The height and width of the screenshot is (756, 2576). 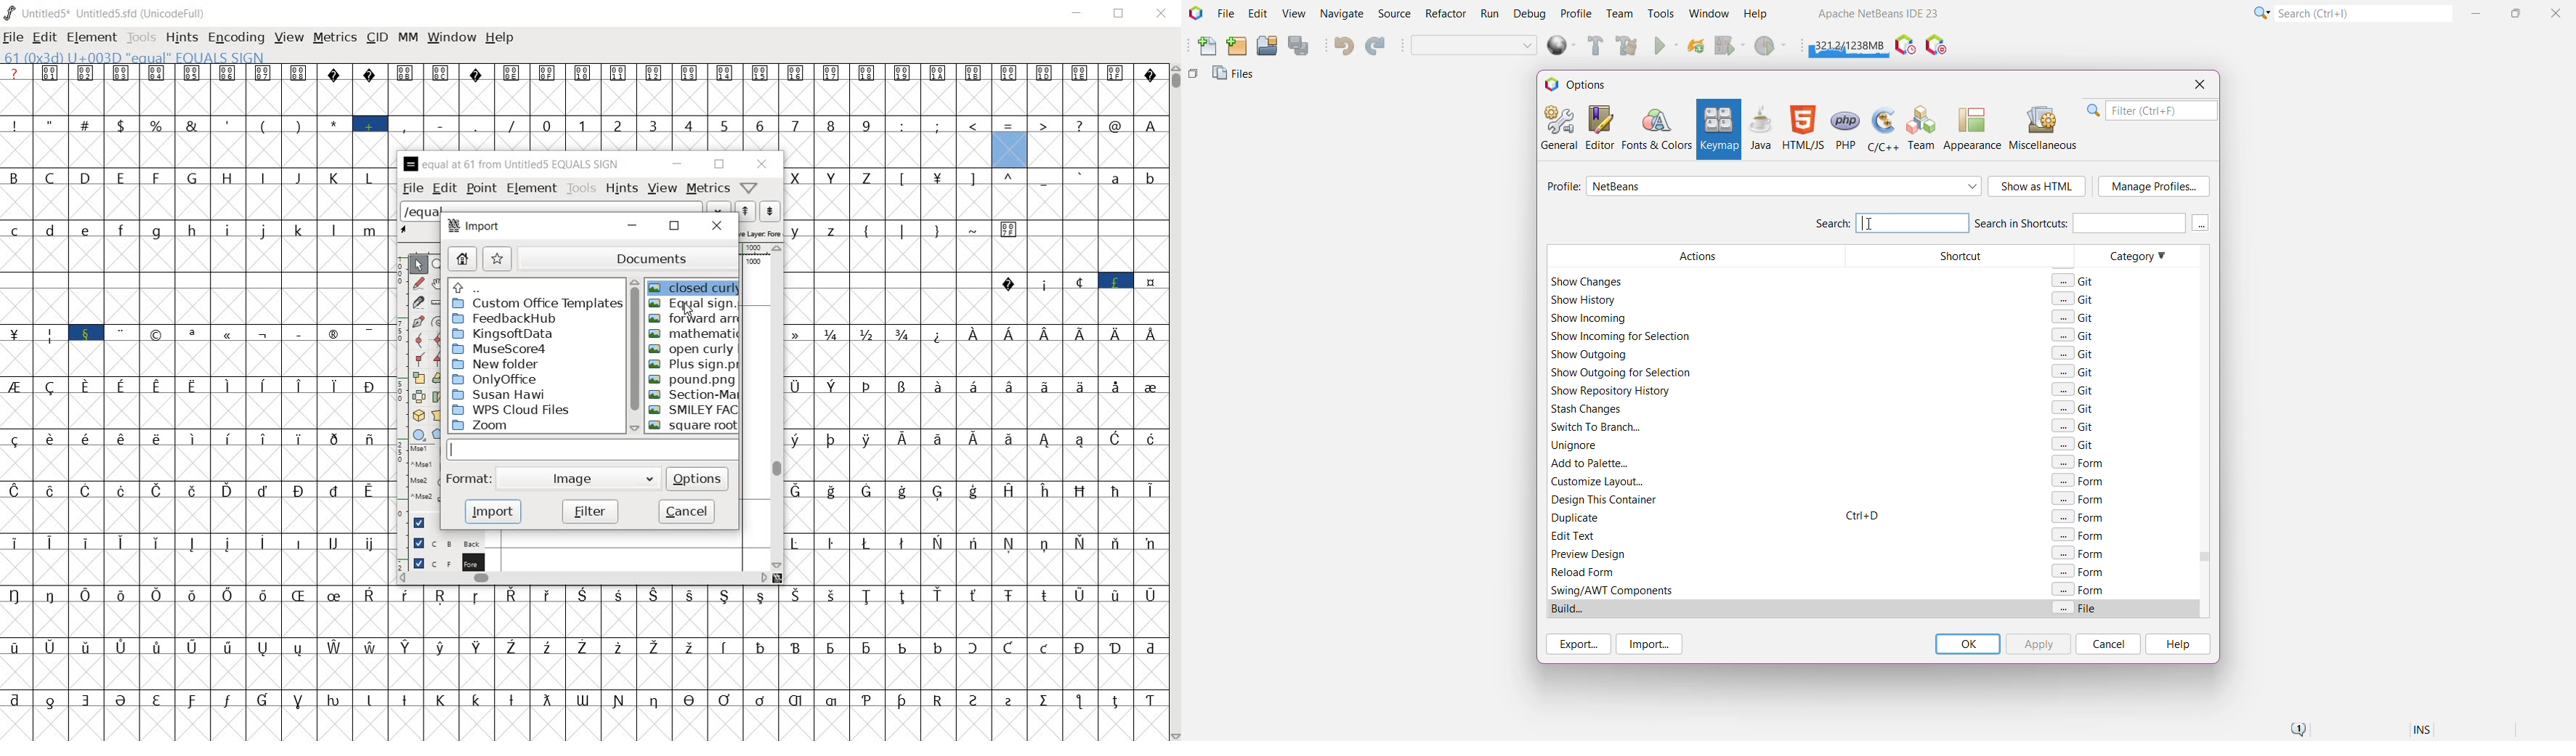 What do you see at coordinates (593, 450) in the screenshot?
I see `input field` at bounding box center [593, 450].